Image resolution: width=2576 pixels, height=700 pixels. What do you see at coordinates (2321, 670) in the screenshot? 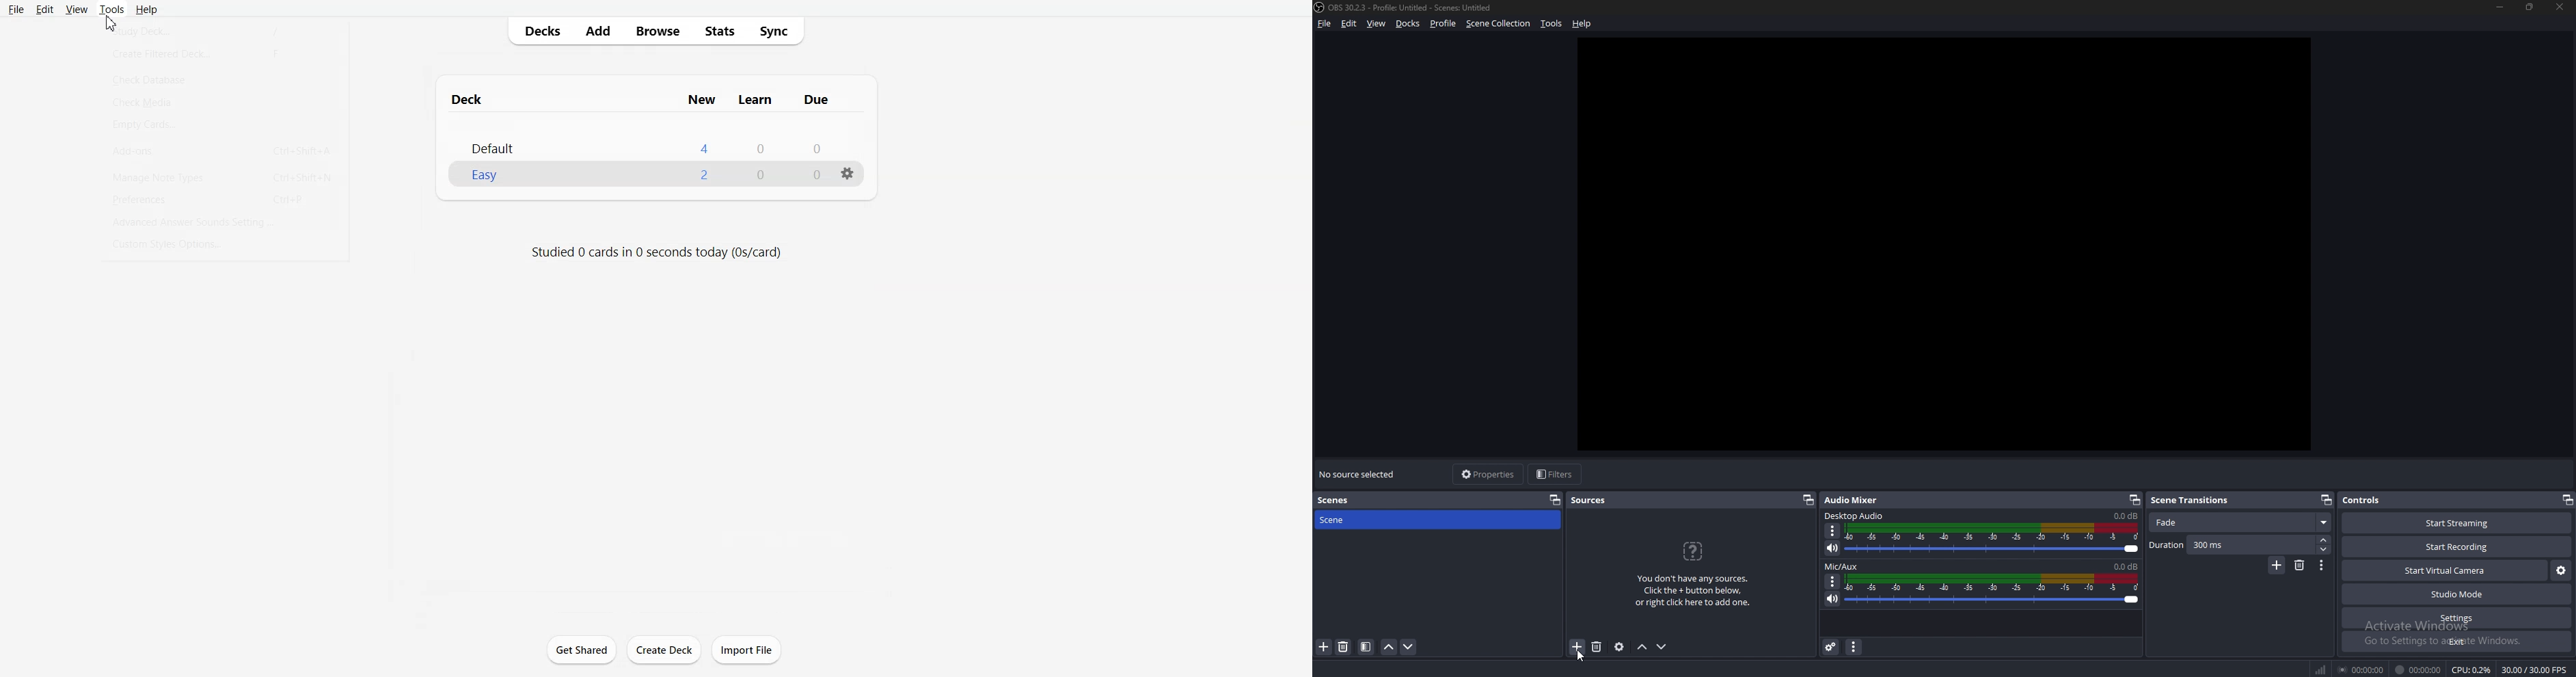
I see `Signal` at bounding box center [2321, 670].